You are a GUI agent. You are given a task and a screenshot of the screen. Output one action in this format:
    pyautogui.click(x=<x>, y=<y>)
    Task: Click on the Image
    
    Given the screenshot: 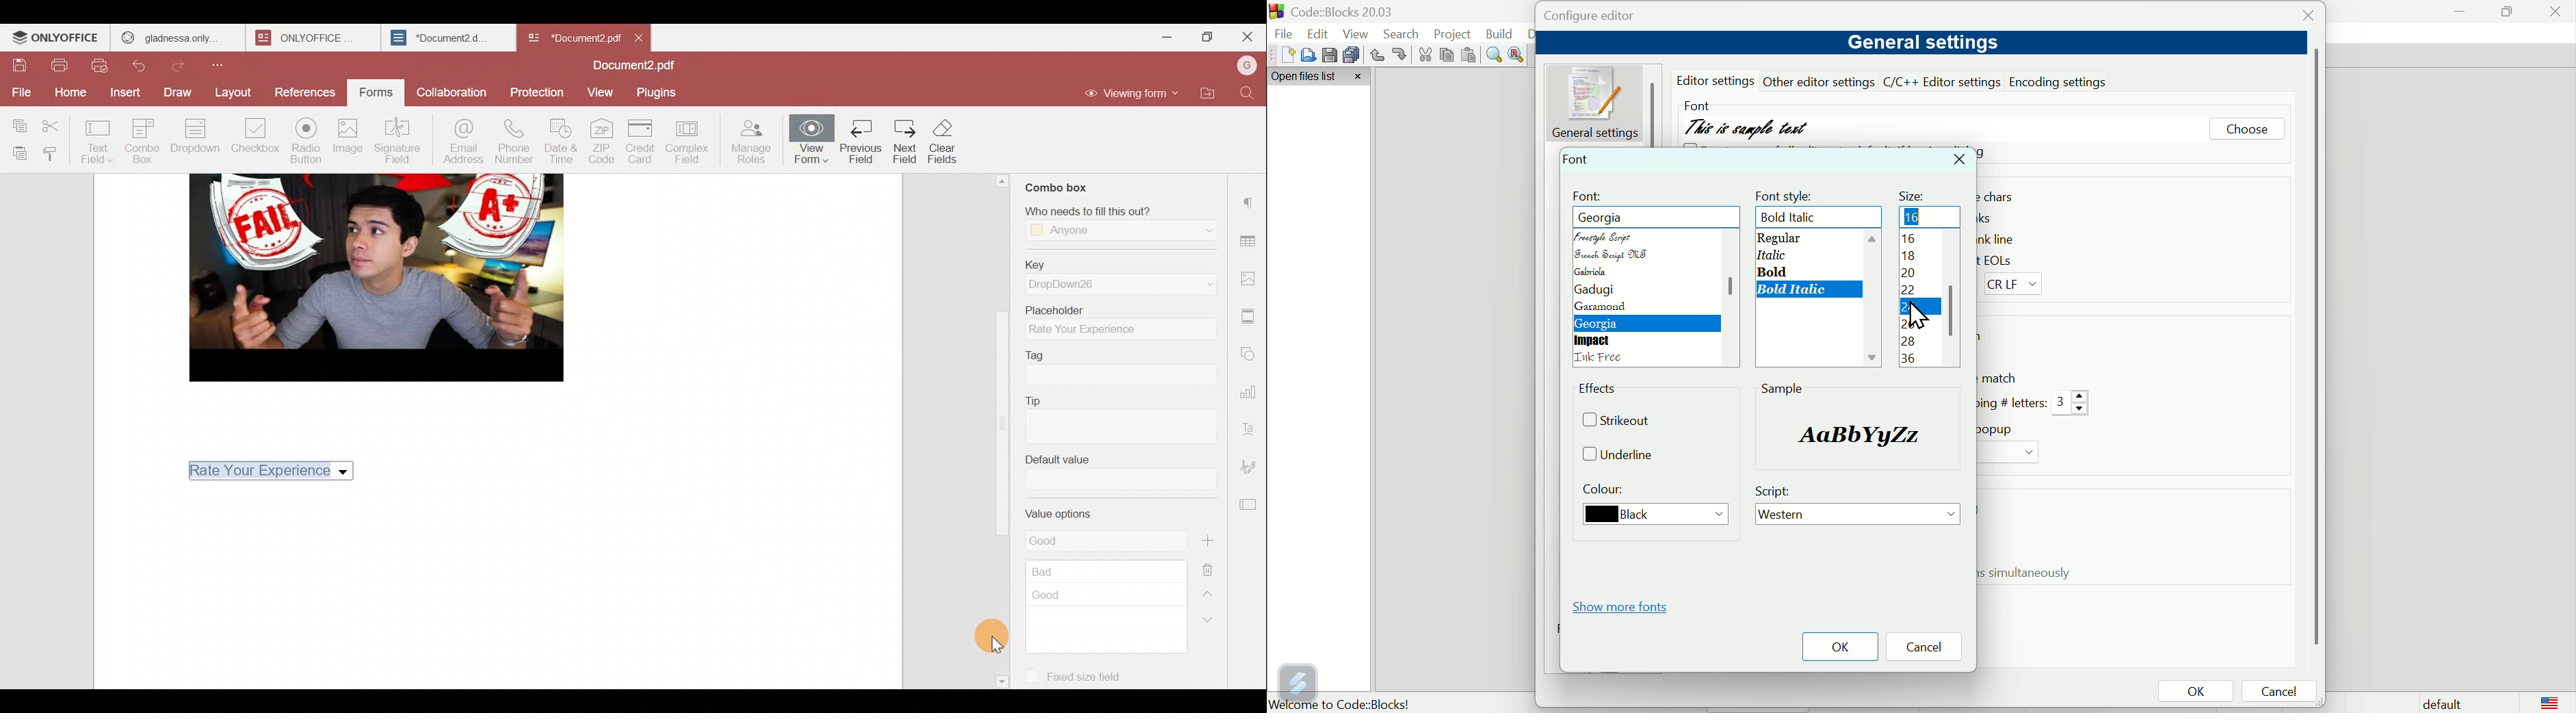 What is the action you would take?
    pyautogui.click(x=348, y=139)
    